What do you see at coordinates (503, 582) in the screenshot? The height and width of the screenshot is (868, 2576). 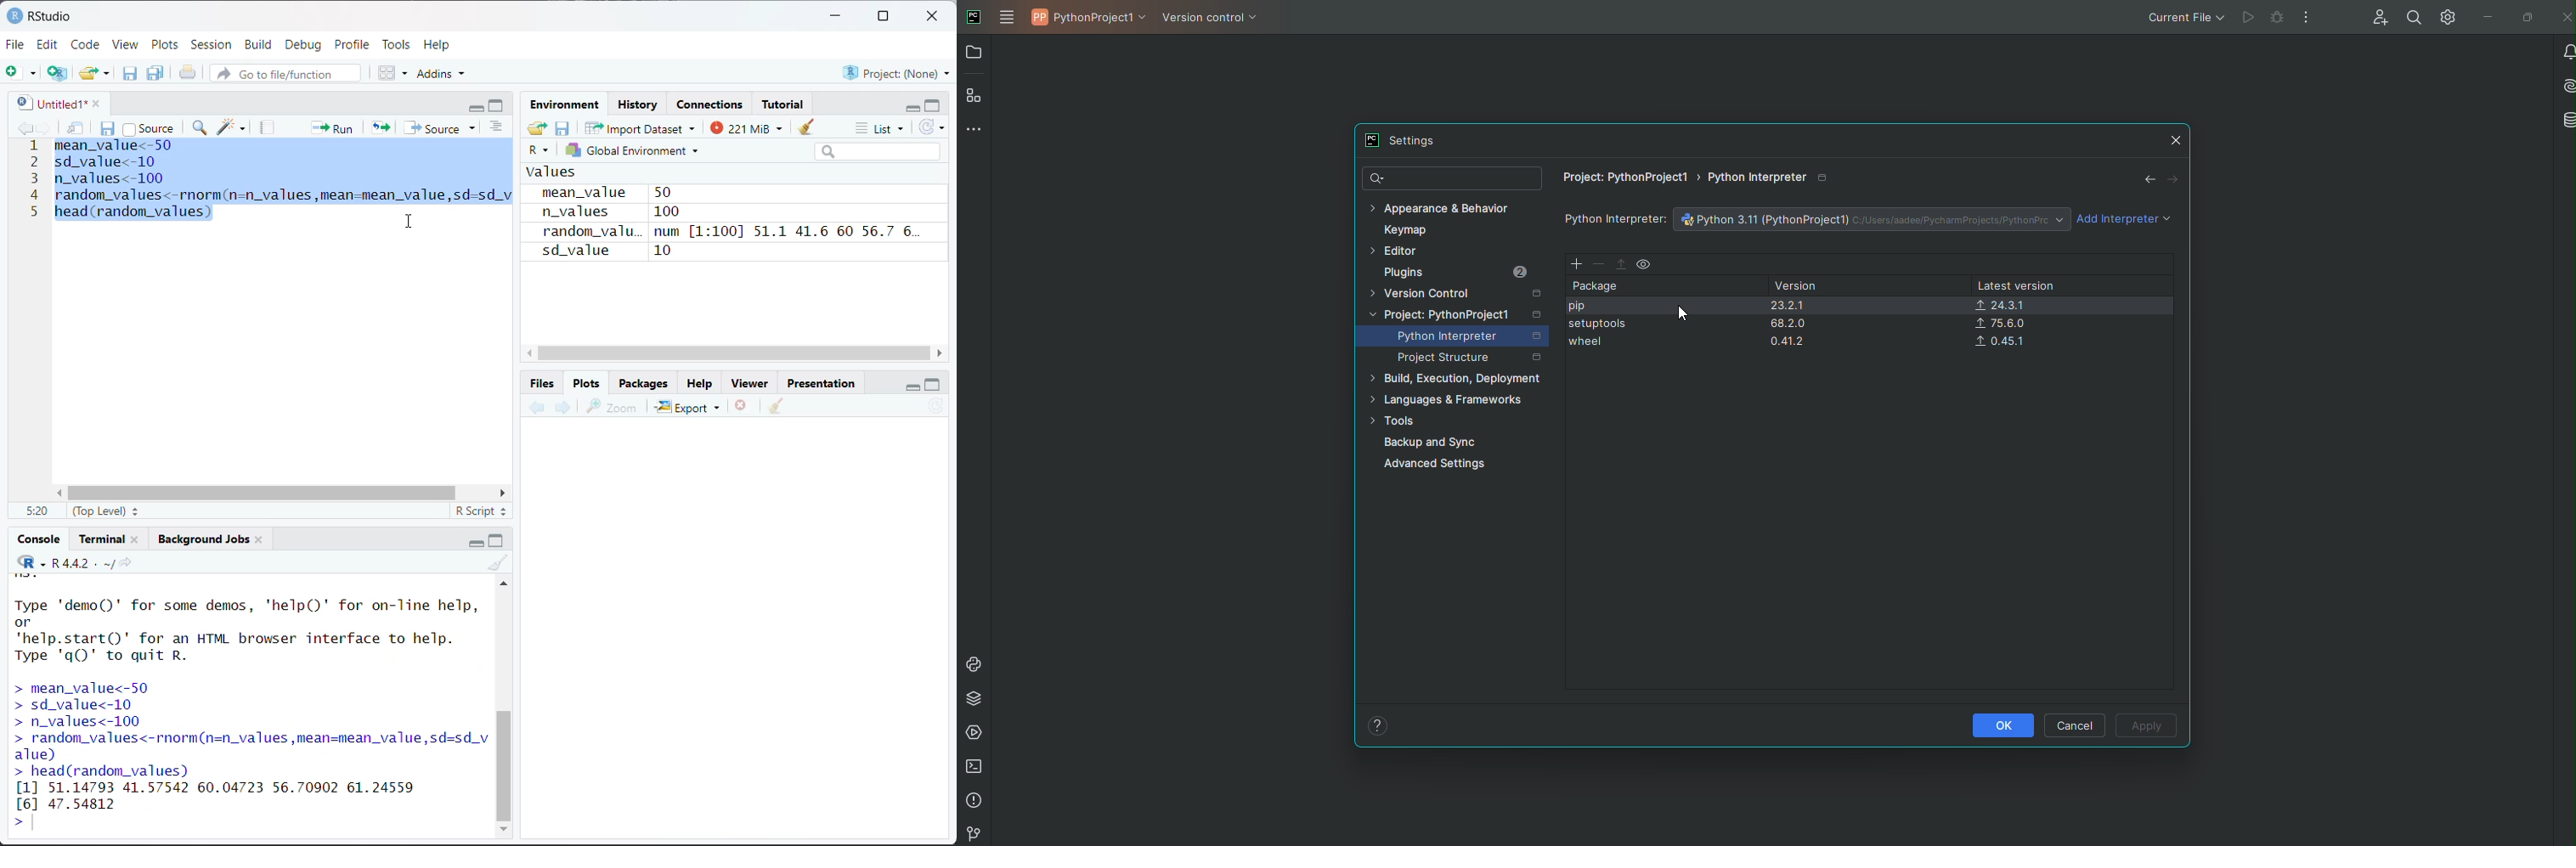 I see `up` at bounding box center [503, 582].